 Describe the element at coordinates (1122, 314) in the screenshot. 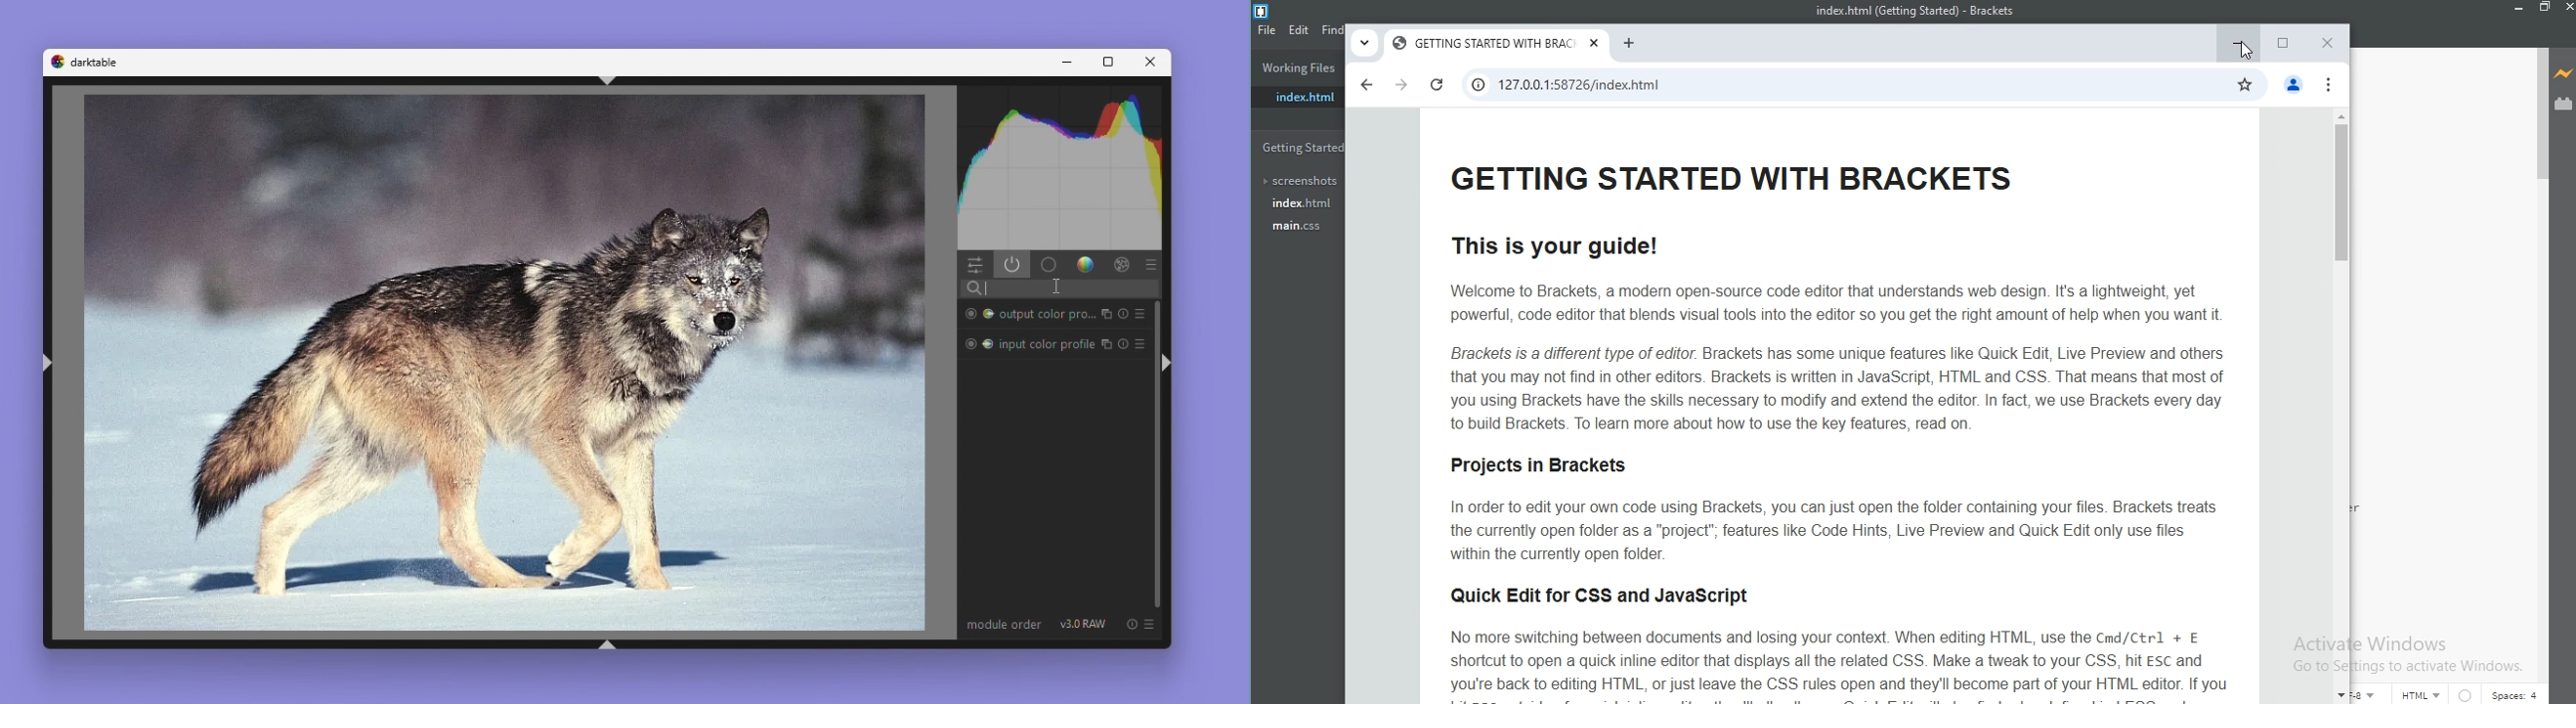

I see `reset` at that location.